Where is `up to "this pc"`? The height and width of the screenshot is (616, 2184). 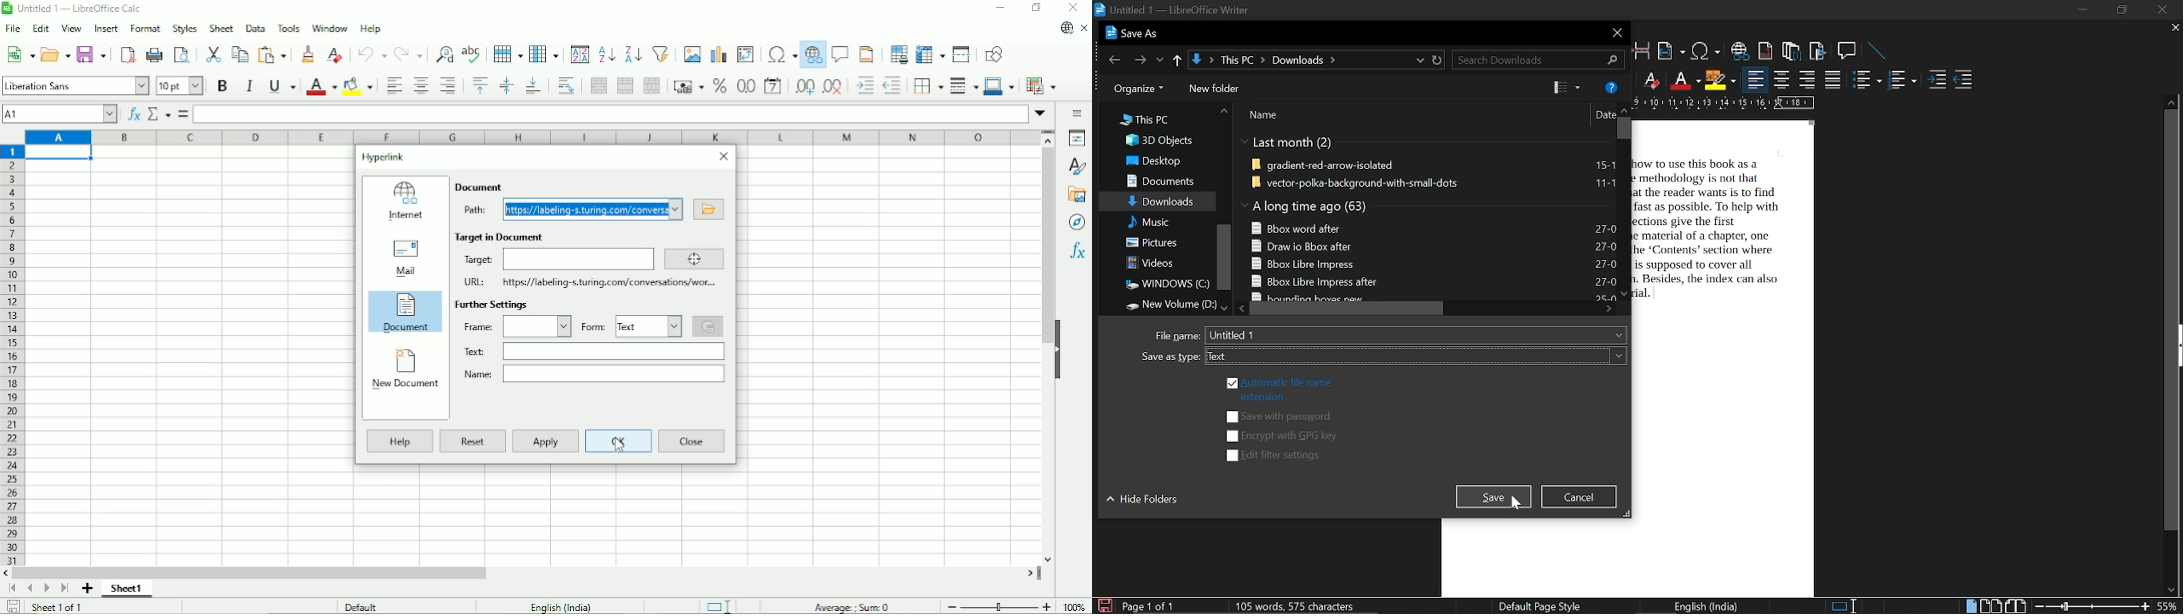 up to "this pc" is located at coordinates (1177, 58).